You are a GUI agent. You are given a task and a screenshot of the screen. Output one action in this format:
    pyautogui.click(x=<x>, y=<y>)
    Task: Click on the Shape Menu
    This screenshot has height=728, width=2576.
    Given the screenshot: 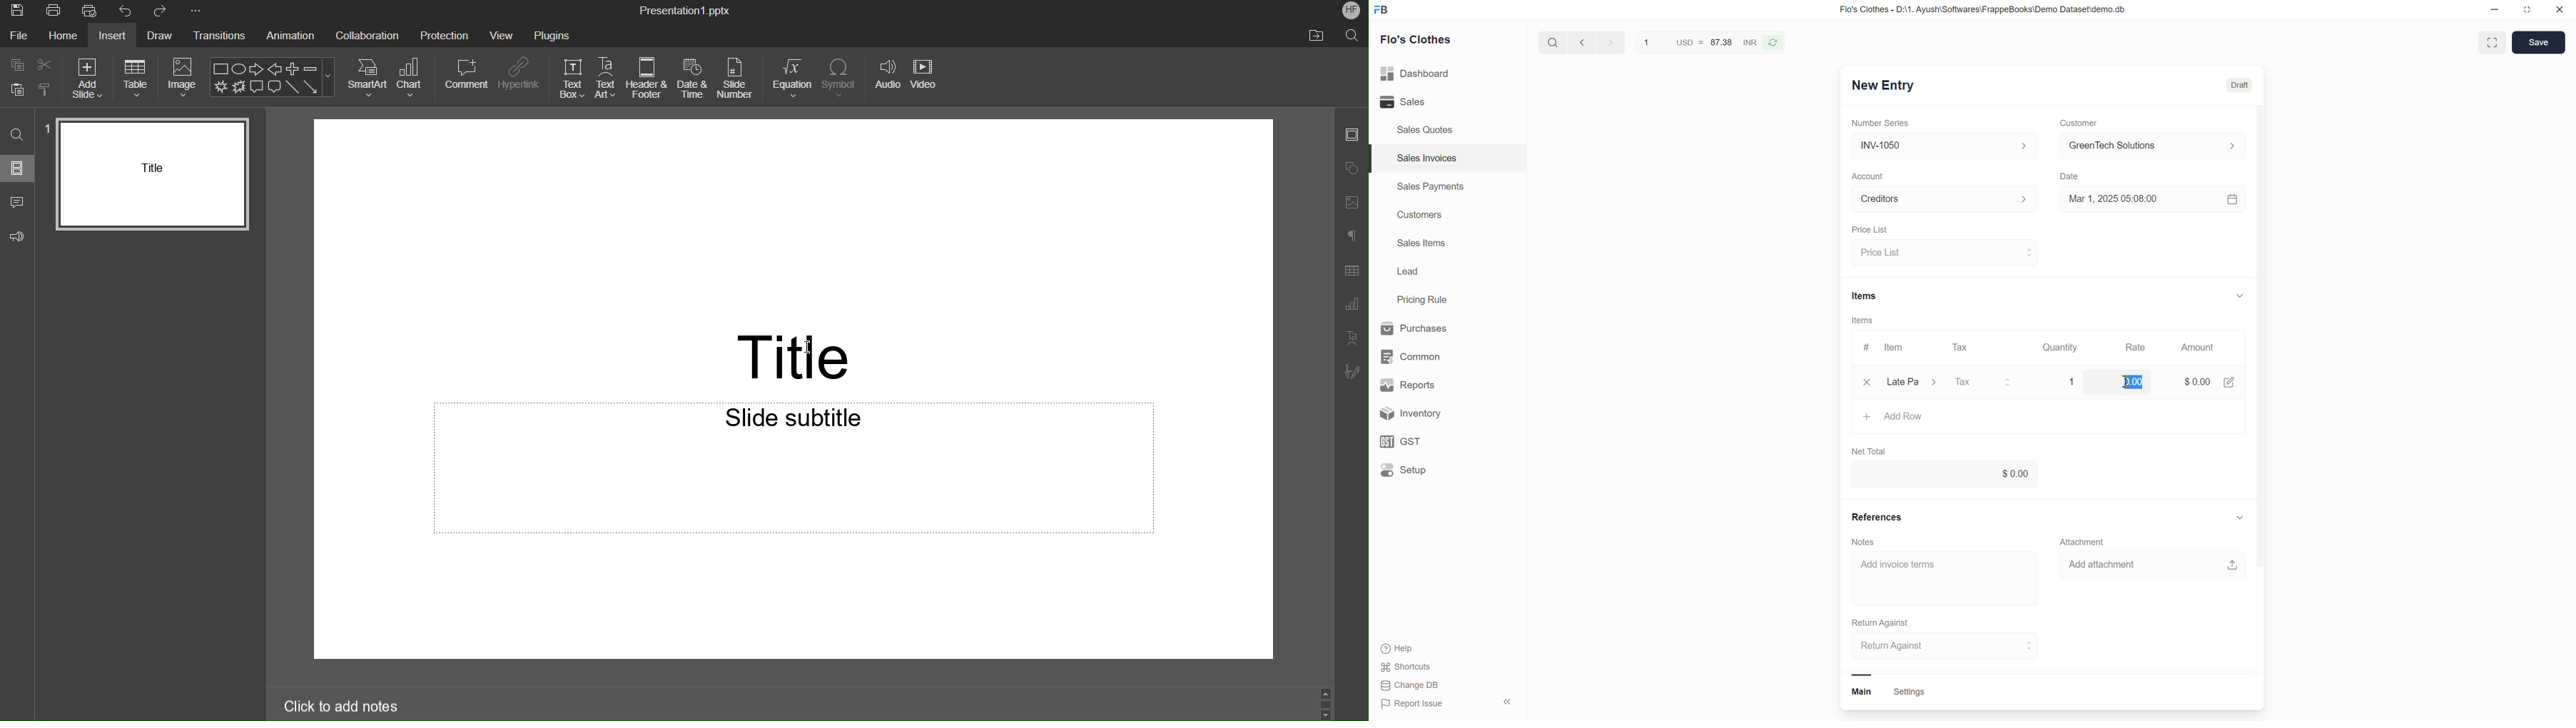 What is the action you would take?
    pyautogui.click(x=273, y=77)
    